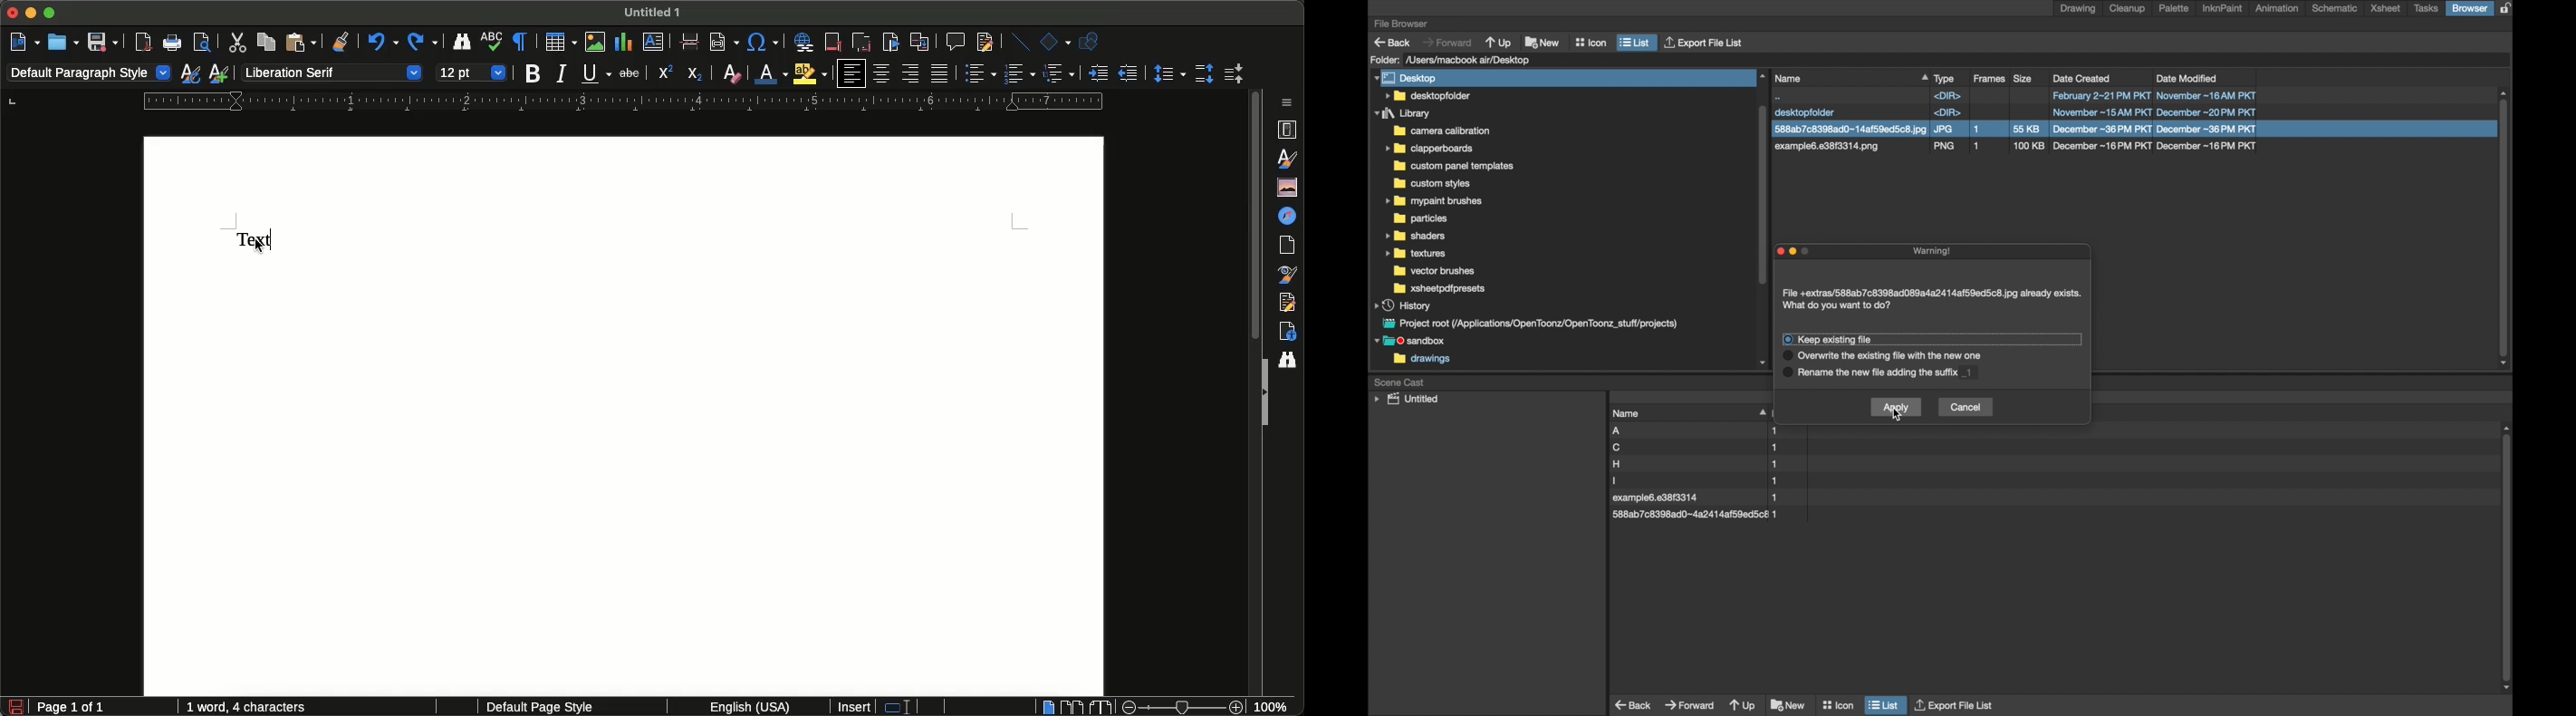  What do you see at coordinates (221, 73) in the screenshot?
I see `New style from selection` at bounding box center [221, 73].